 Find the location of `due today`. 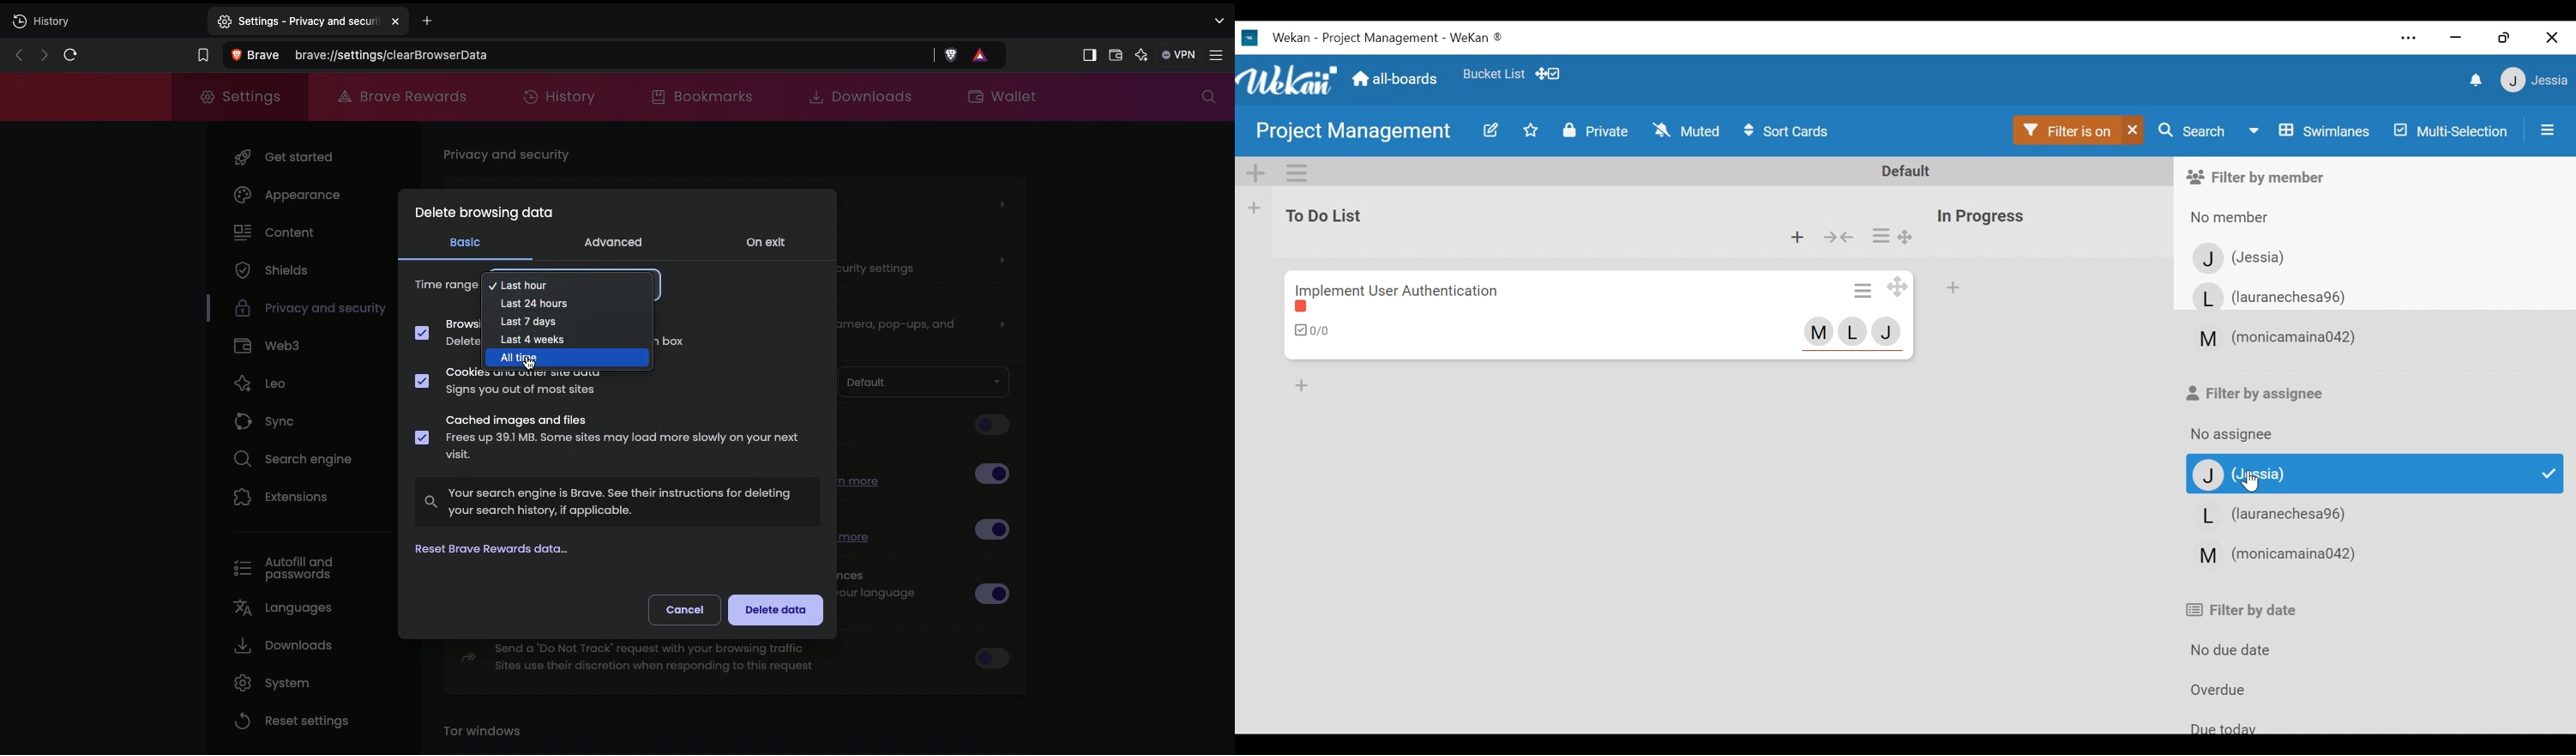

due today is located at coordinates (2239, 728).